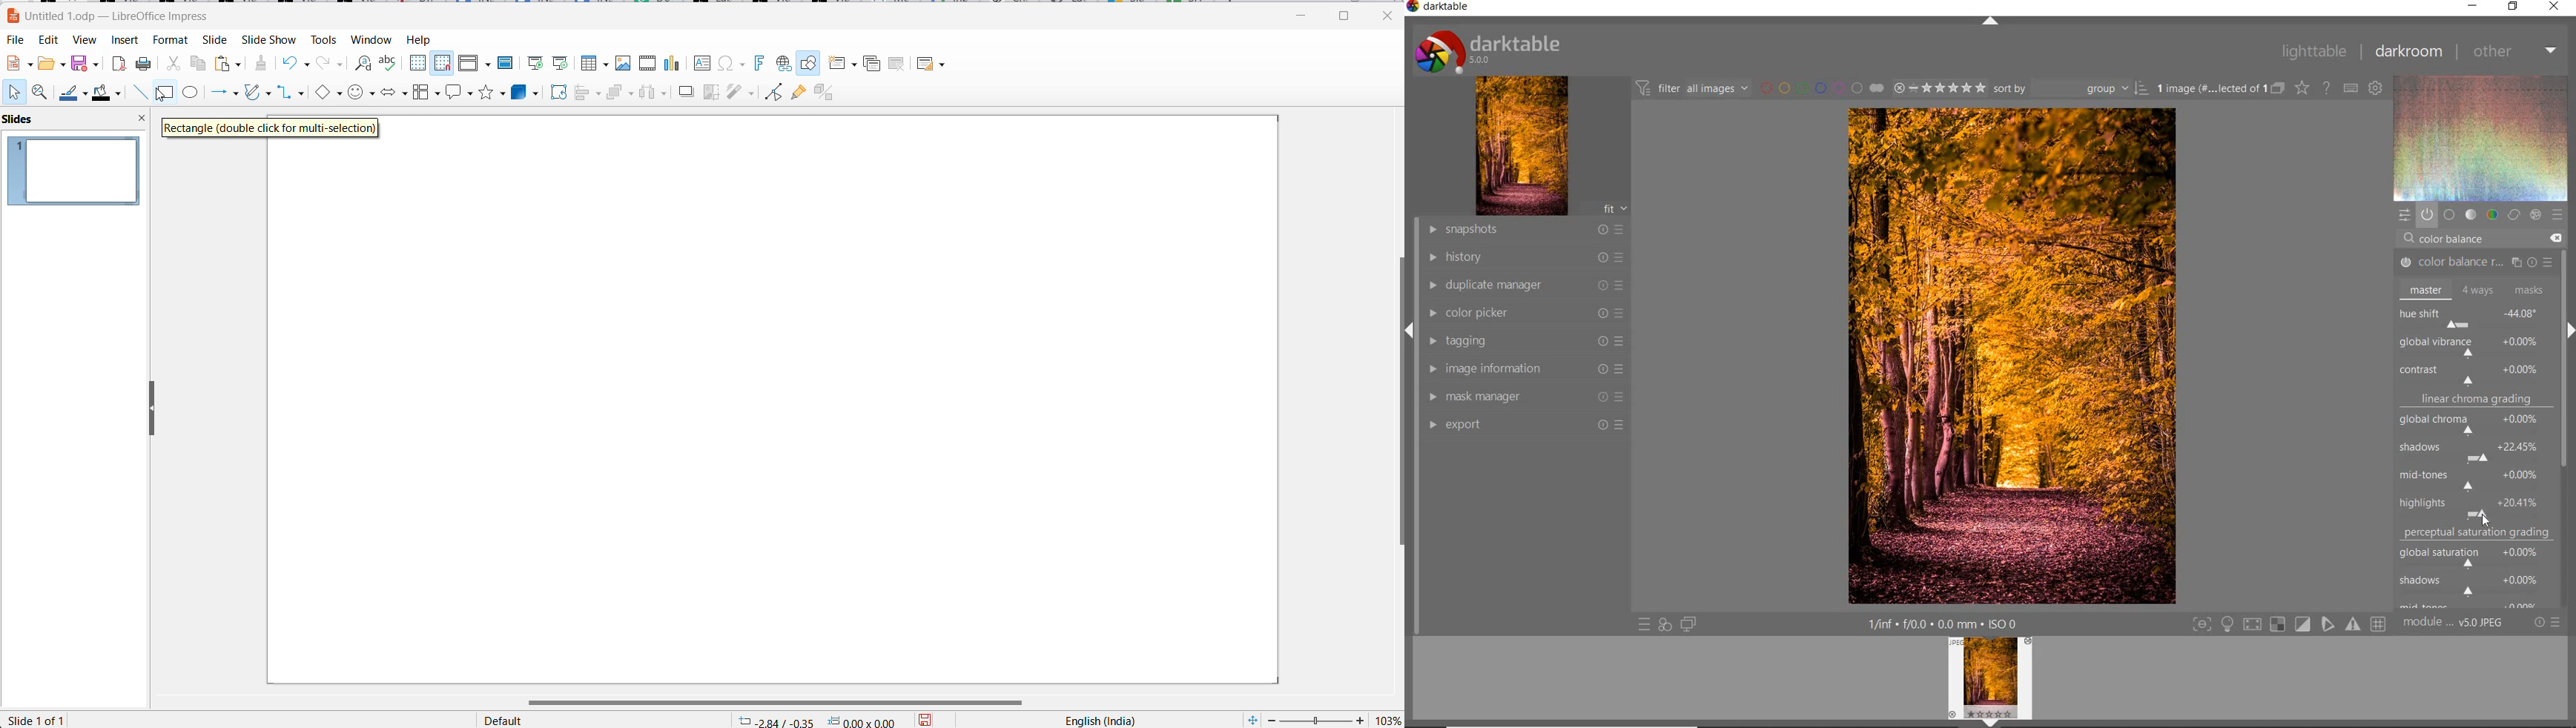  What do you see at coordinates (2472, 263) in the screenshot?
I see `COLOR BALANCE RGB` at bounding box center [2472, 263].